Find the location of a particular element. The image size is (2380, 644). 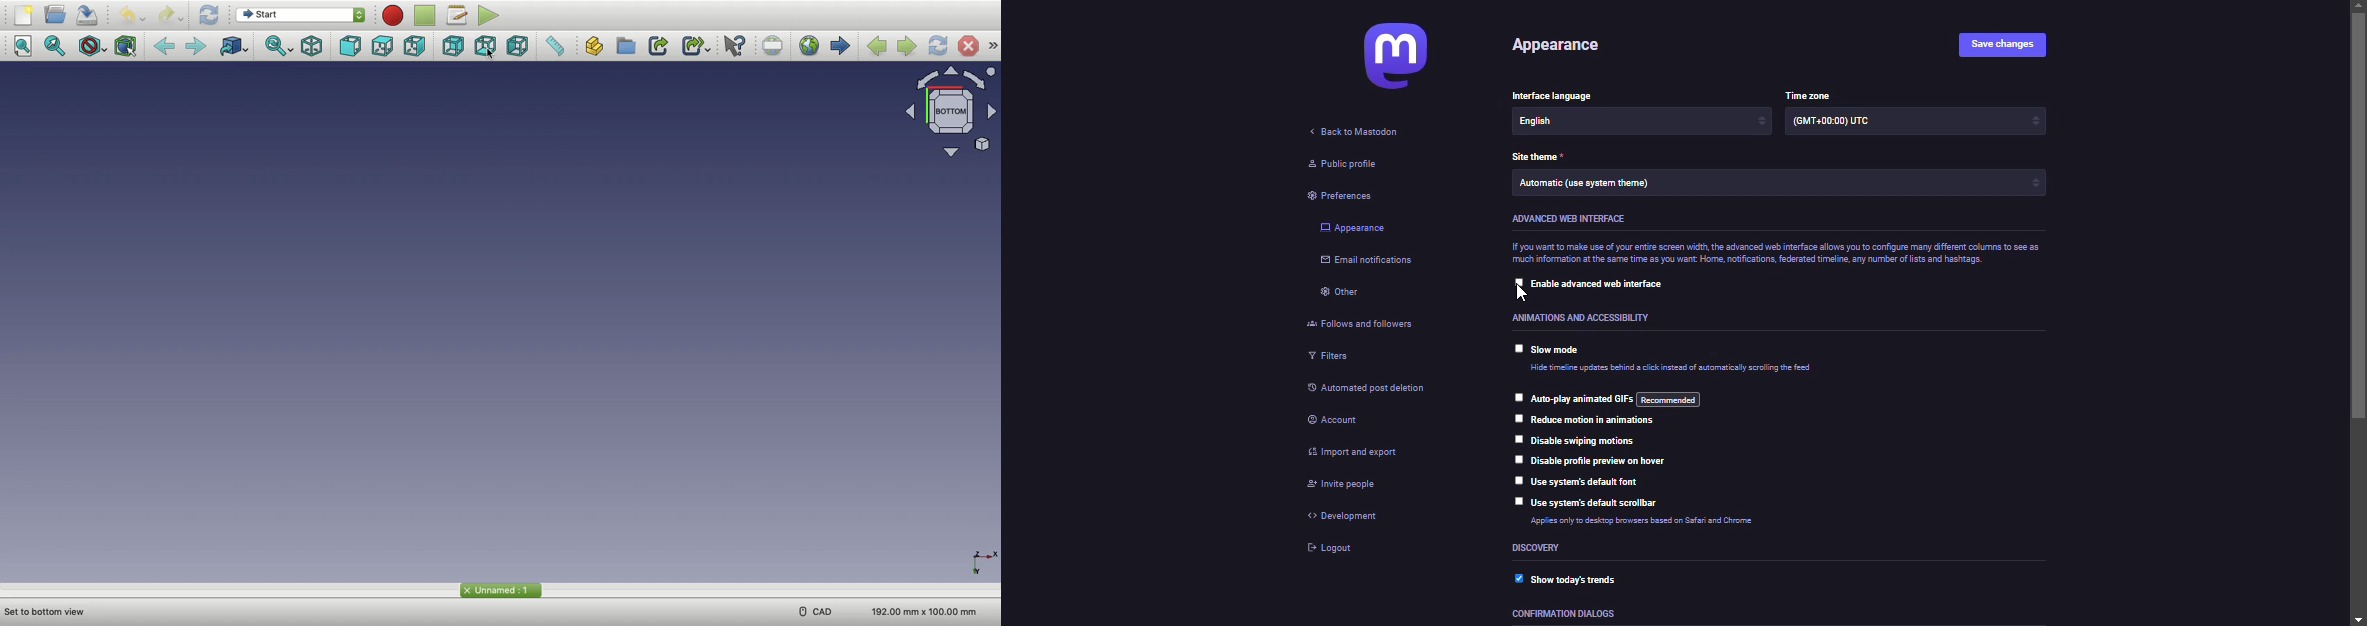

disable profile preview on hover is located at coordinates (1613, 459).